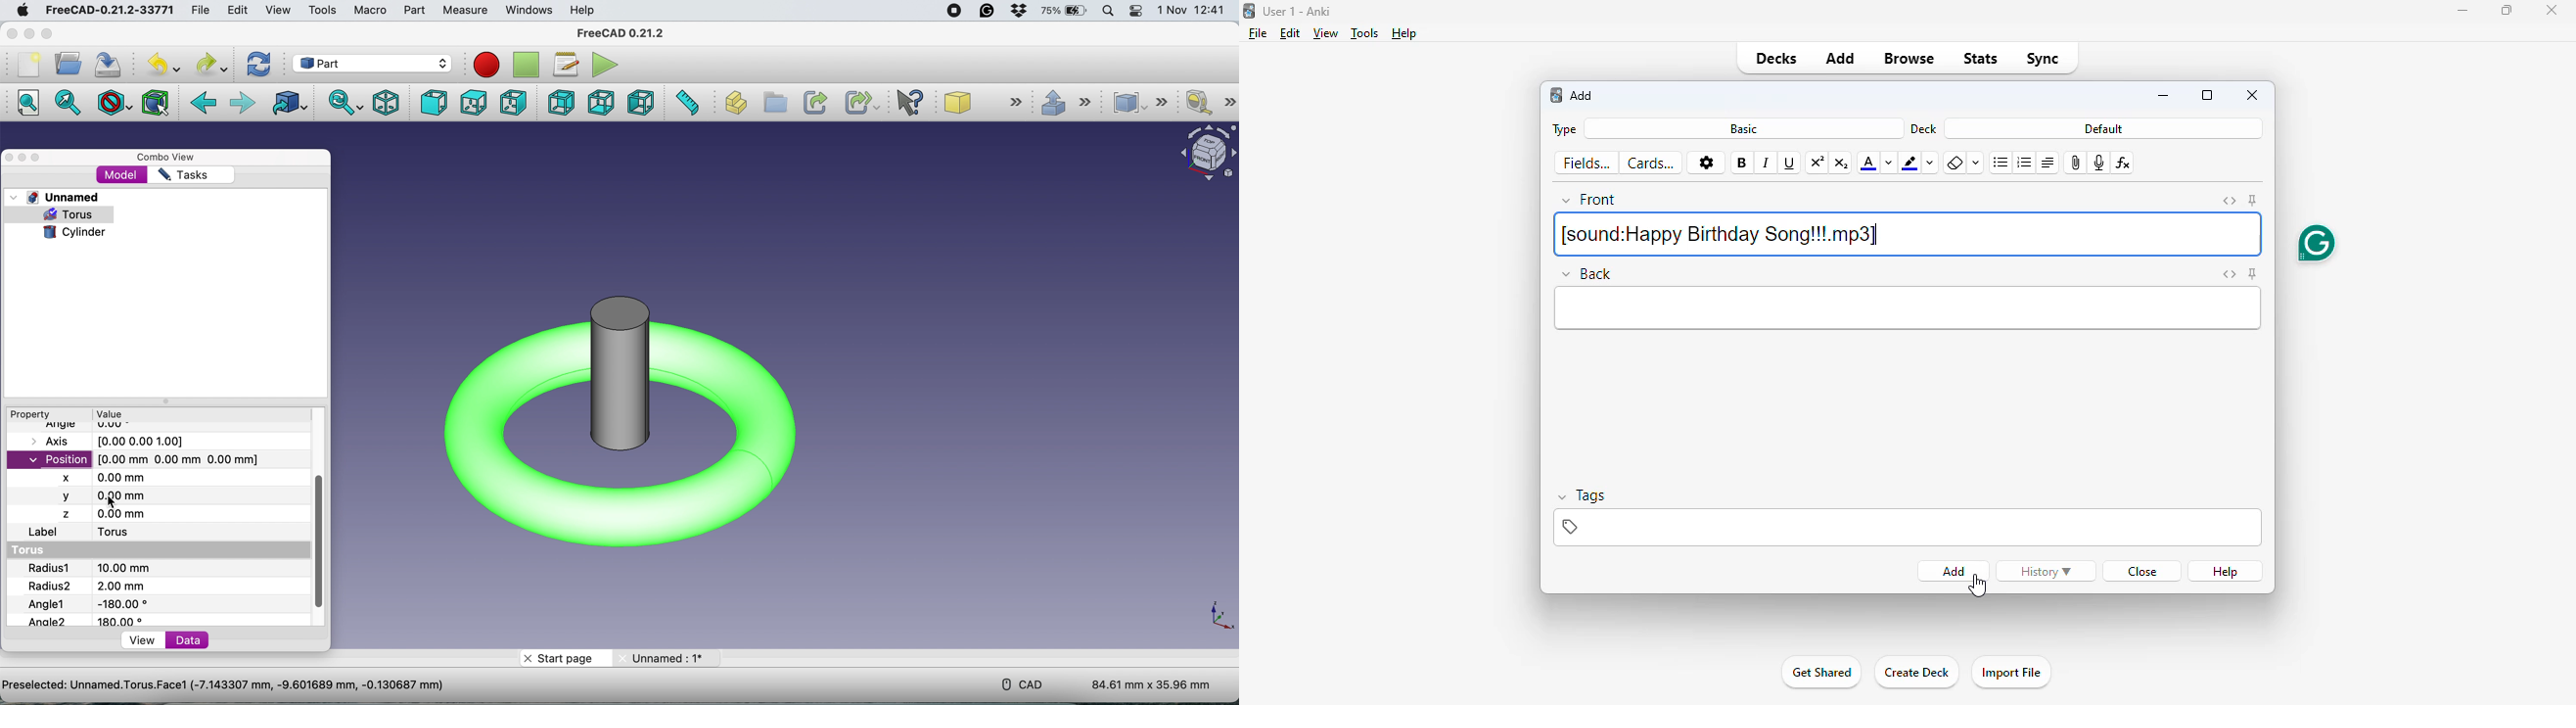 The image size is (2576, 728). I want to click on tags, so click(1586, 495).